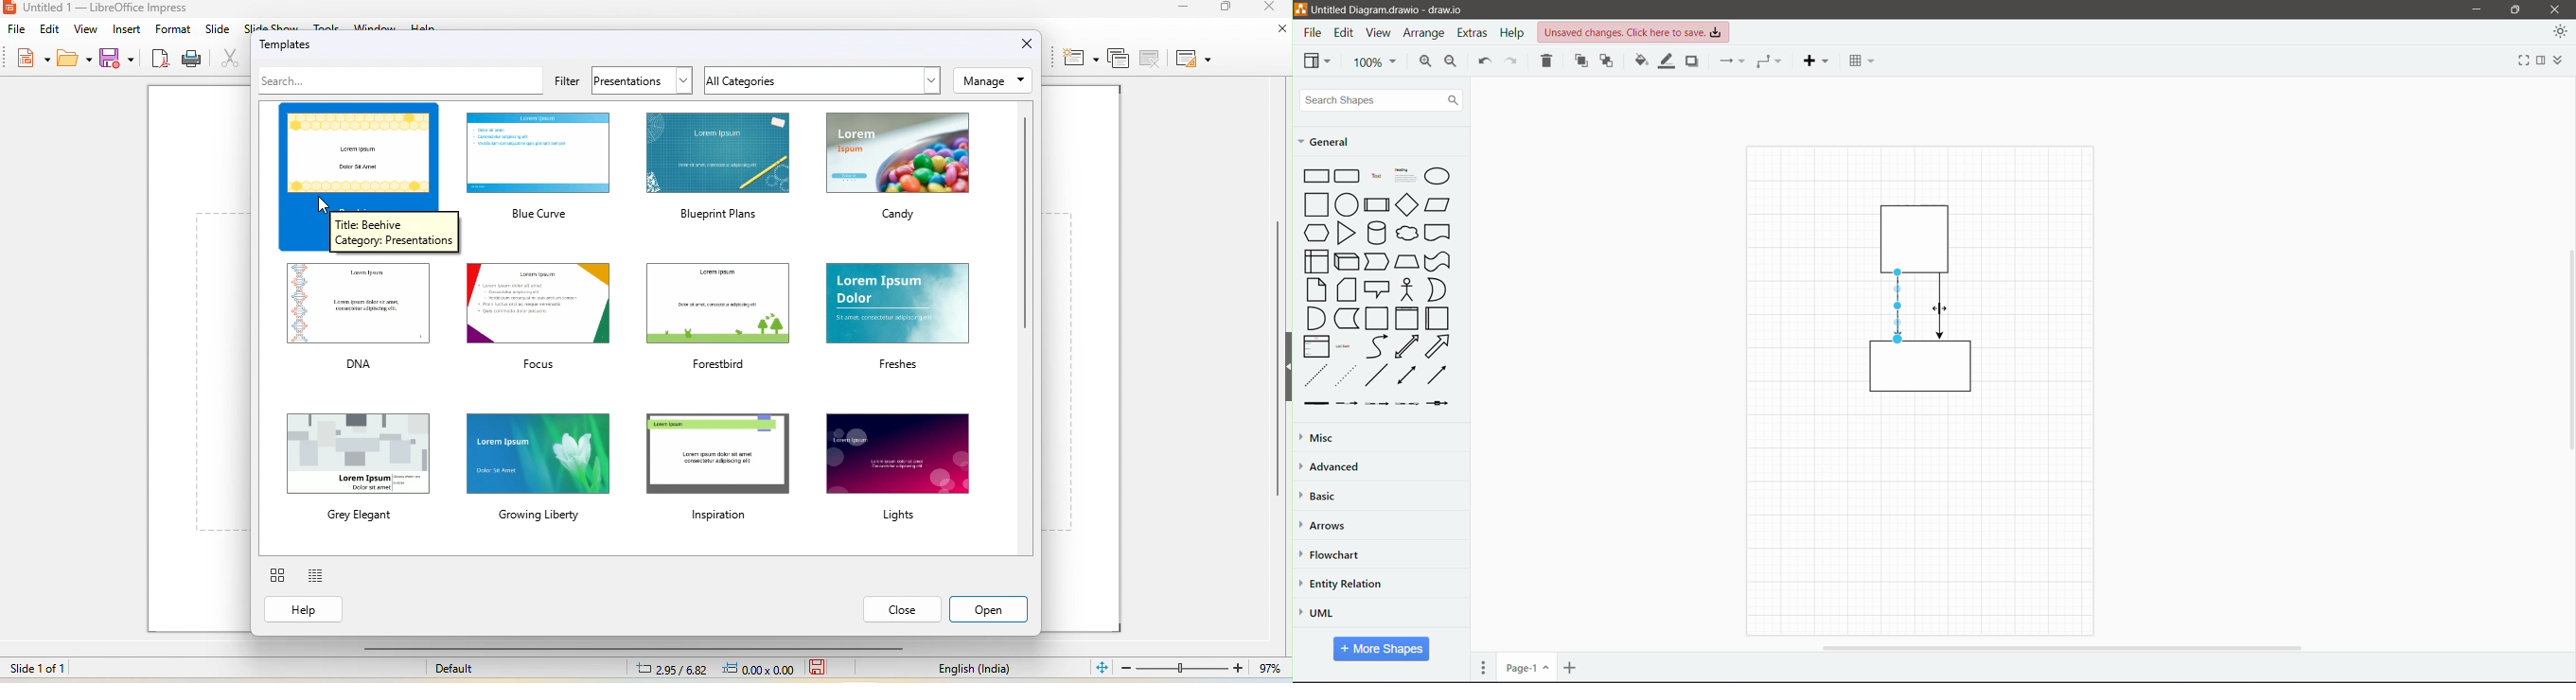 This screenshot has height=700, width=2576. I want to click on Square, so click(1315, 204).